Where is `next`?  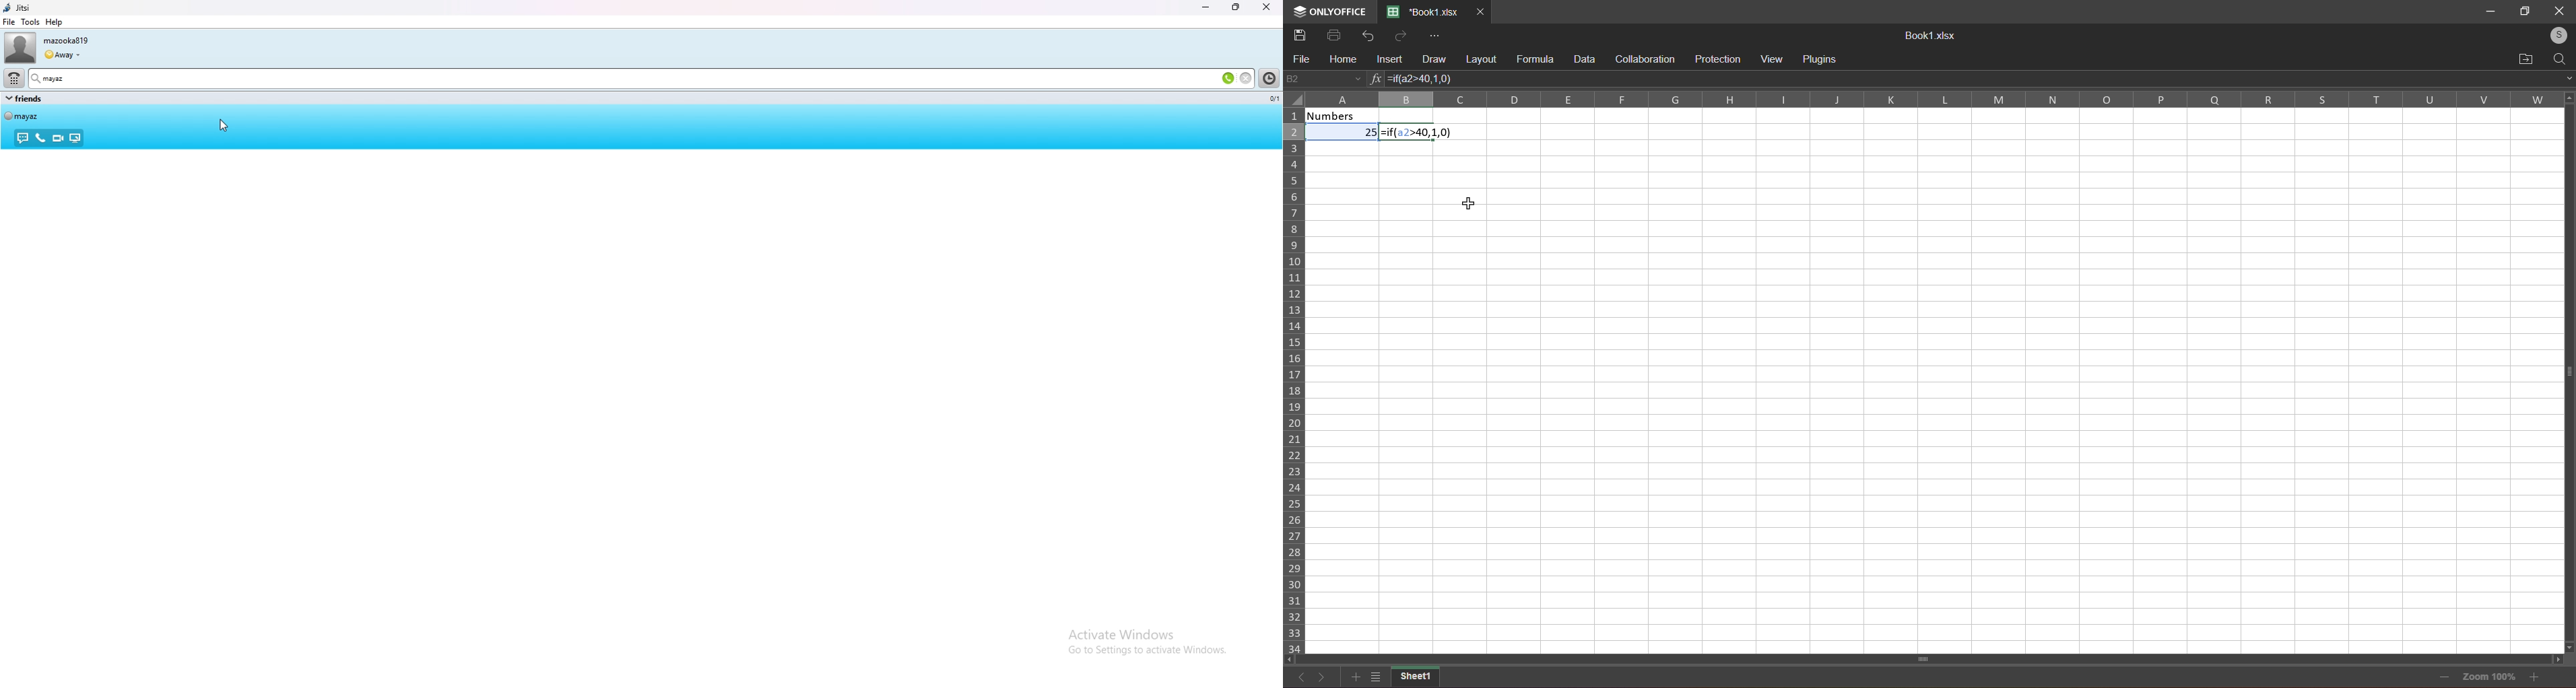
next is located at coordinates (1321, 678).